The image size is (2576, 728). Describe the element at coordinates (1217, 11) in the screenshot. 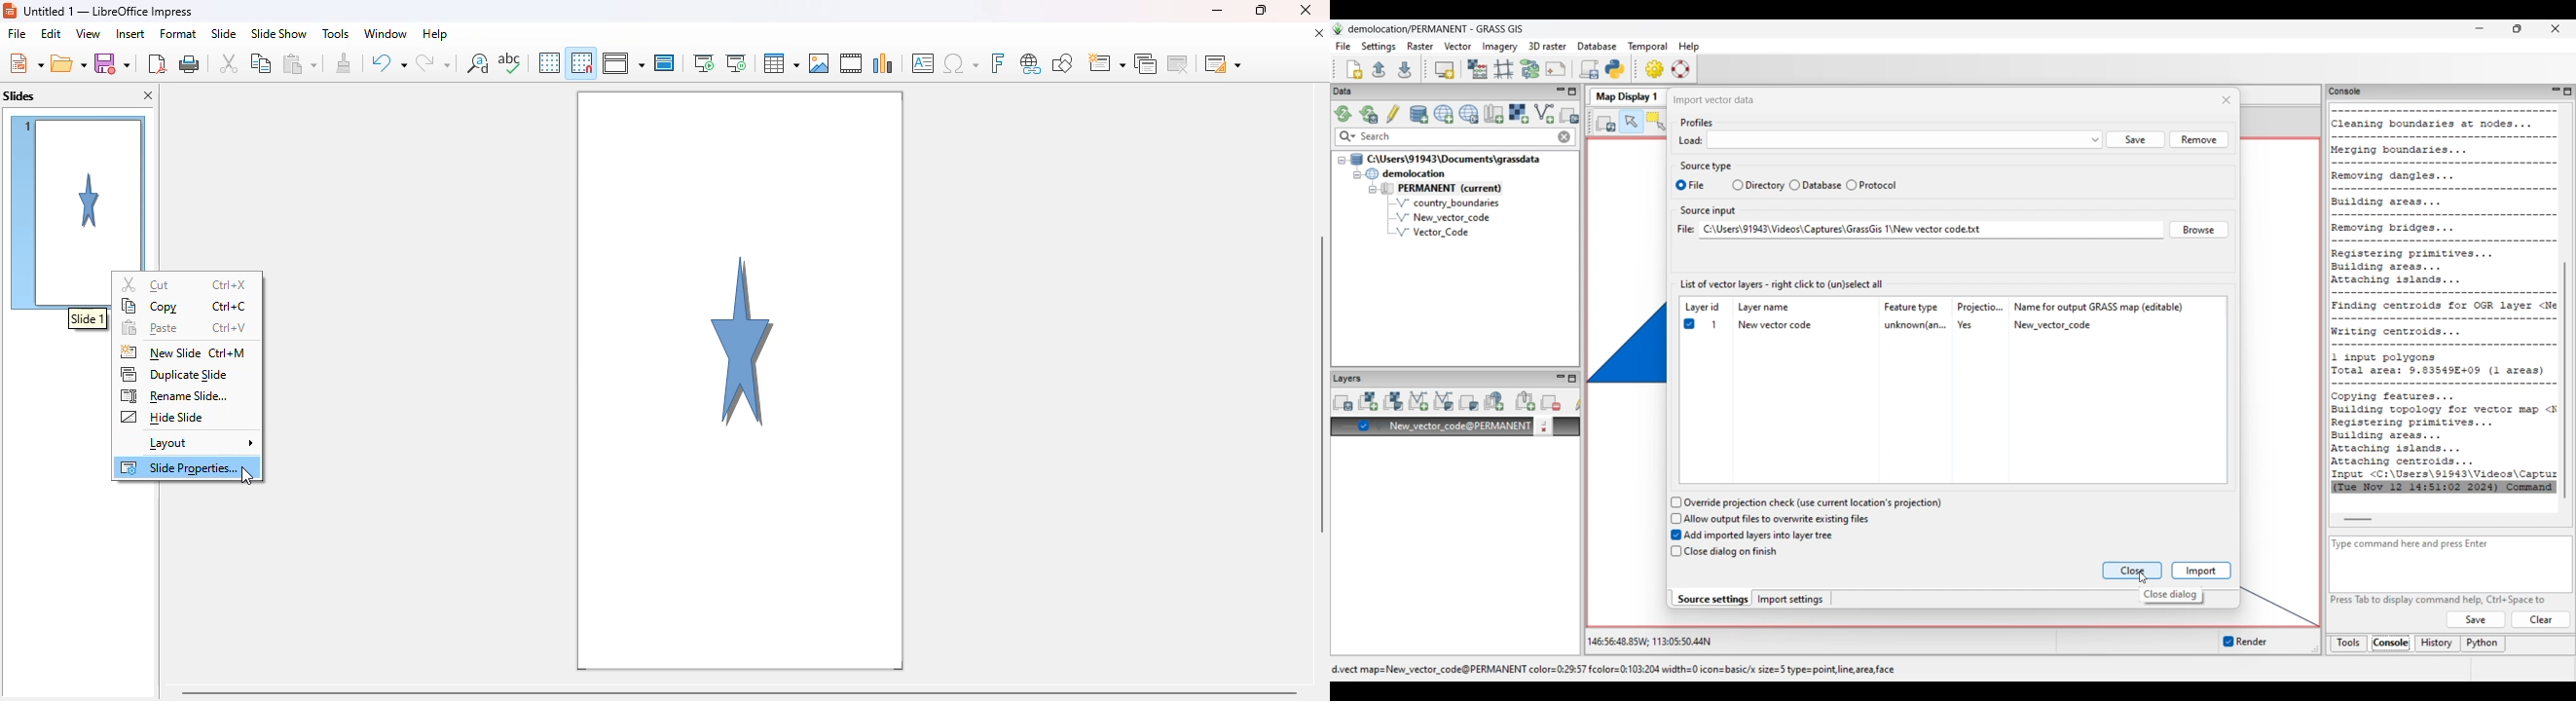

I see `minimize` at that location.